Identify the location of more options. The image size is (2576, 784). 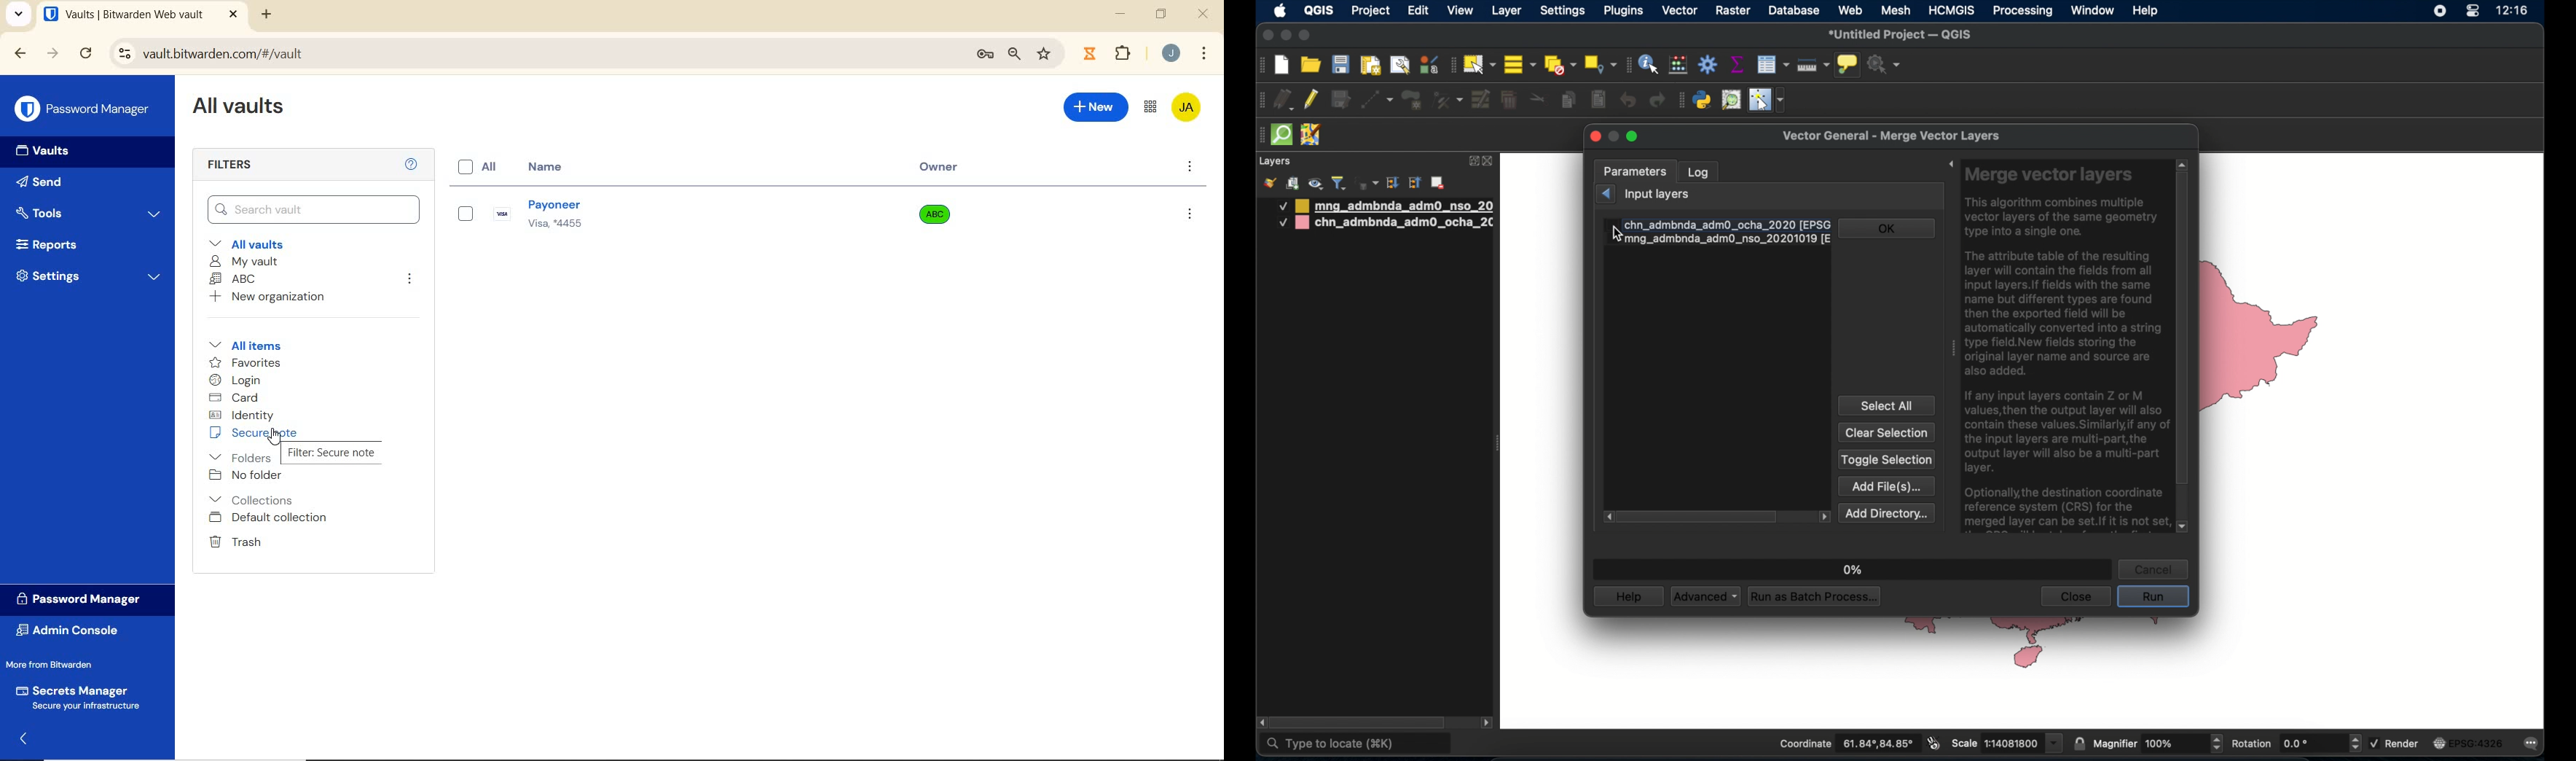
(1191, 168).